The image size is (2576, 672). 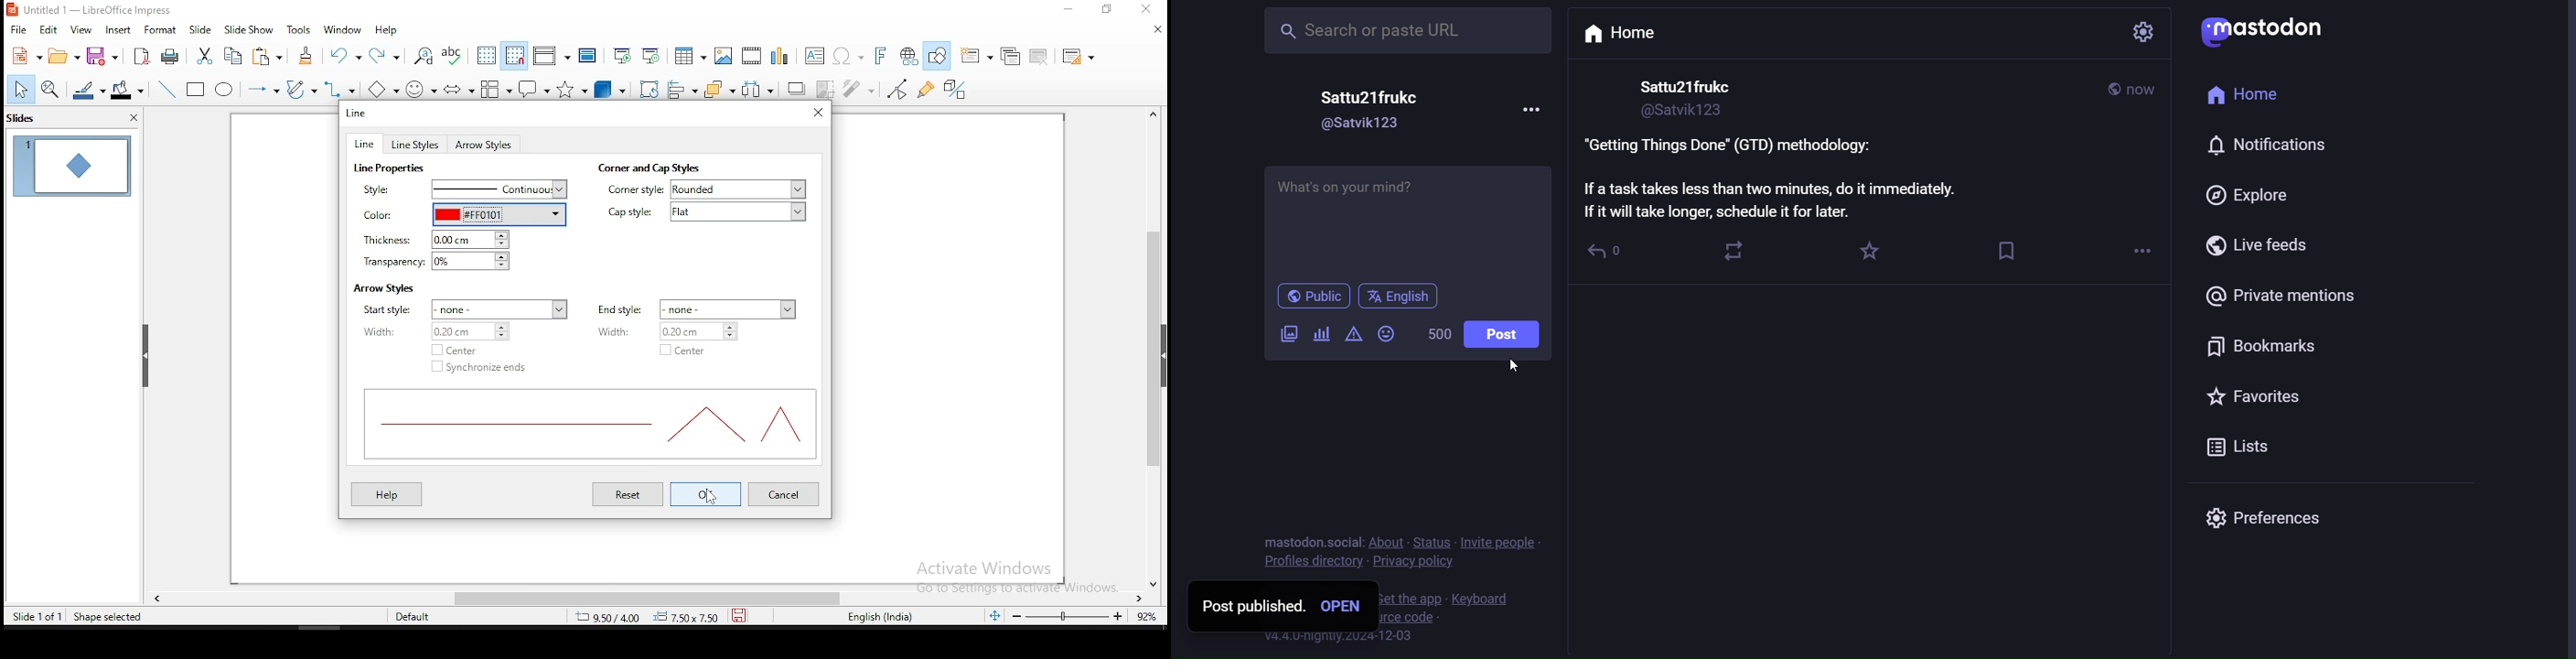 I want to click on none, so click(x=730, y=308).